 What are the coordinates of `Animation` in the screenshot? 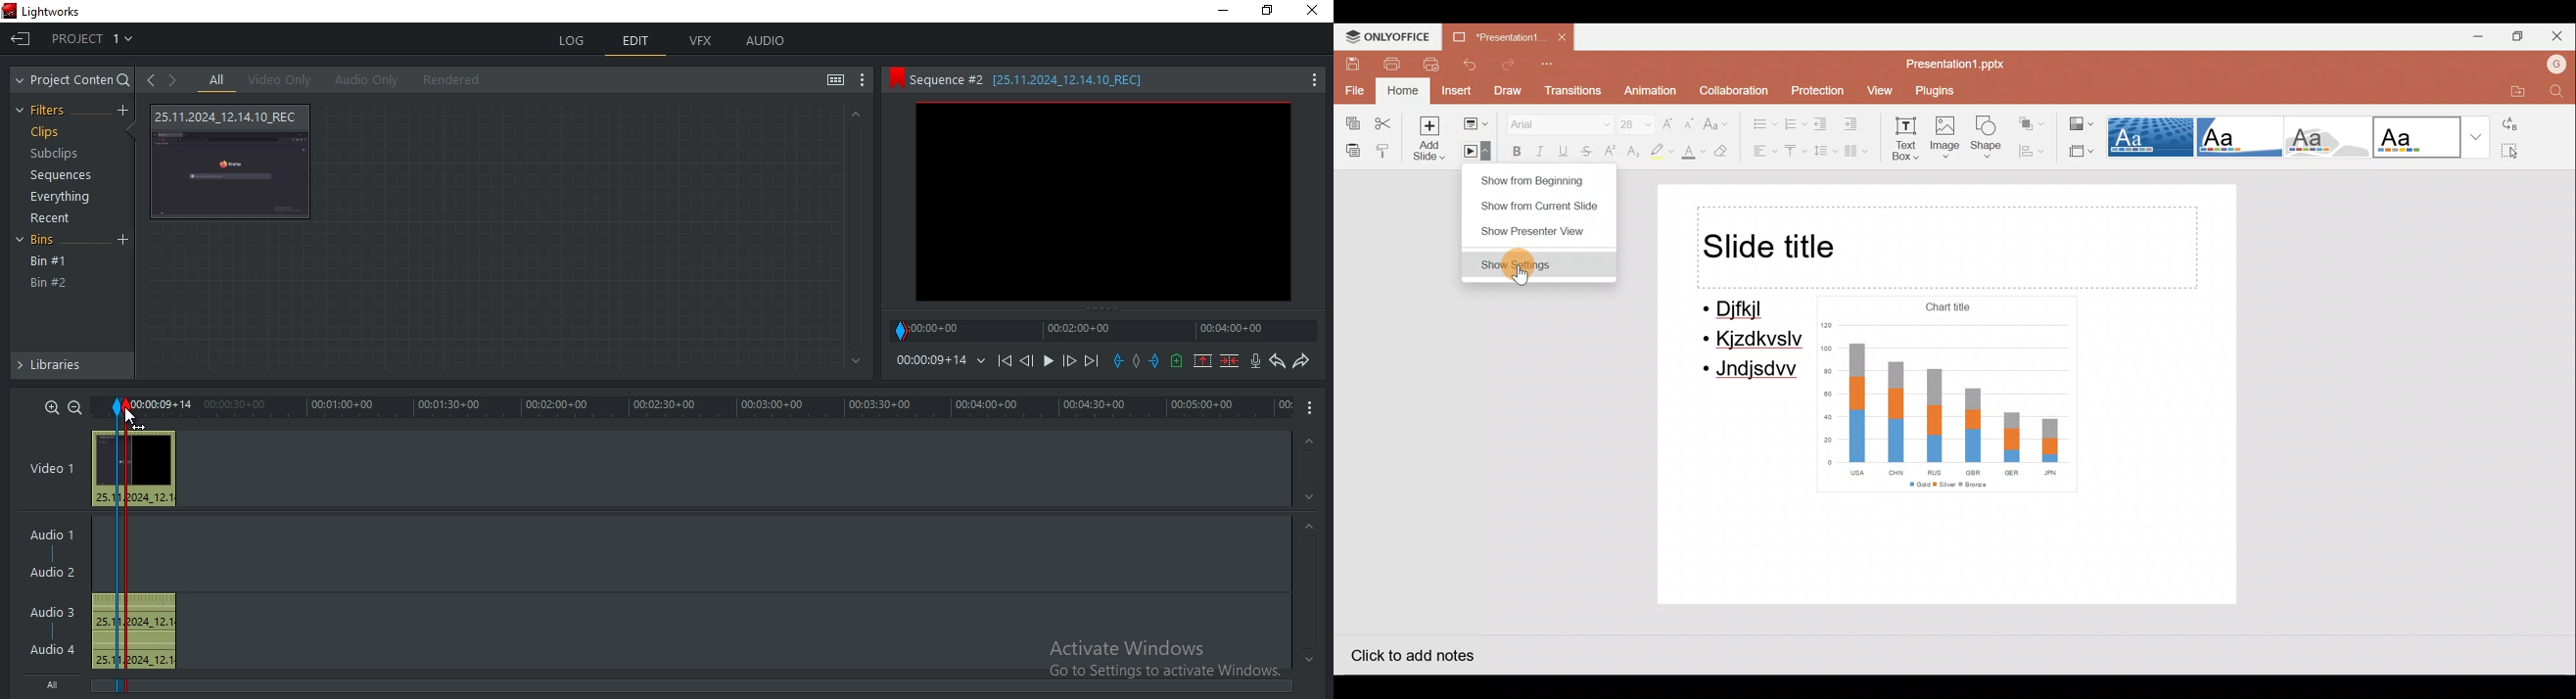 It's located at (1647, 91).